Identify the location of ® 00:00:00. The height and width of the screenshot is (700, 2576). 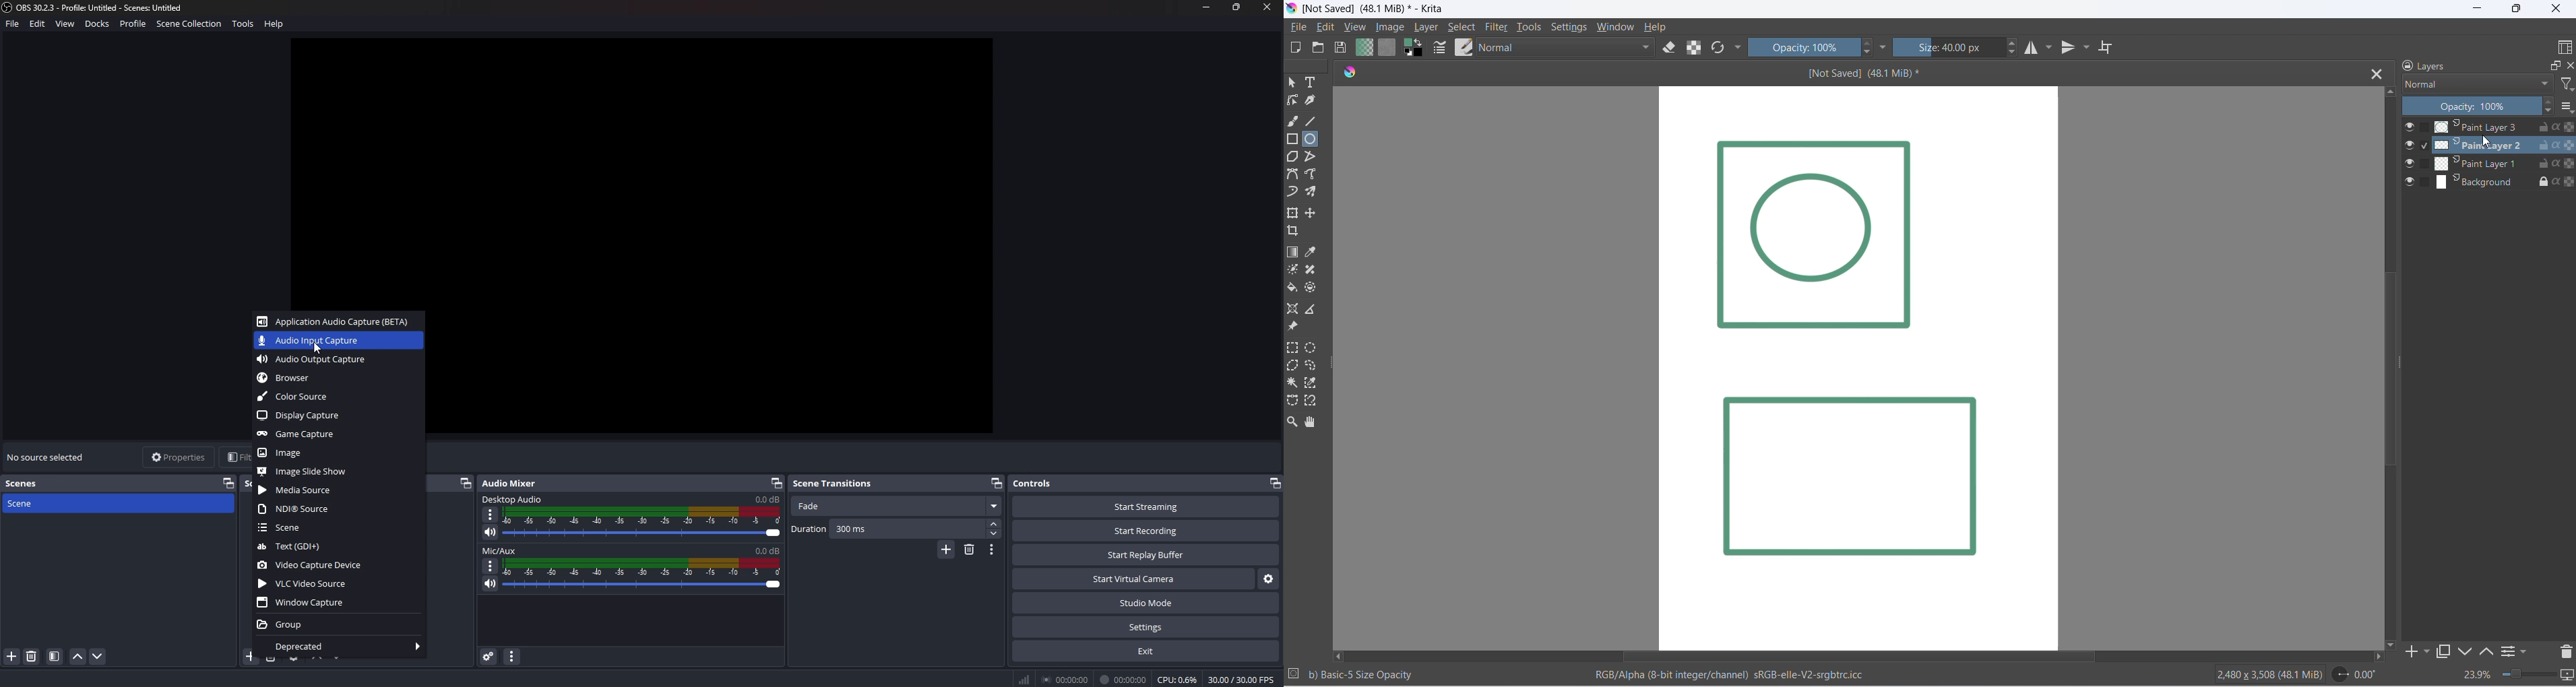
(1052, 678).